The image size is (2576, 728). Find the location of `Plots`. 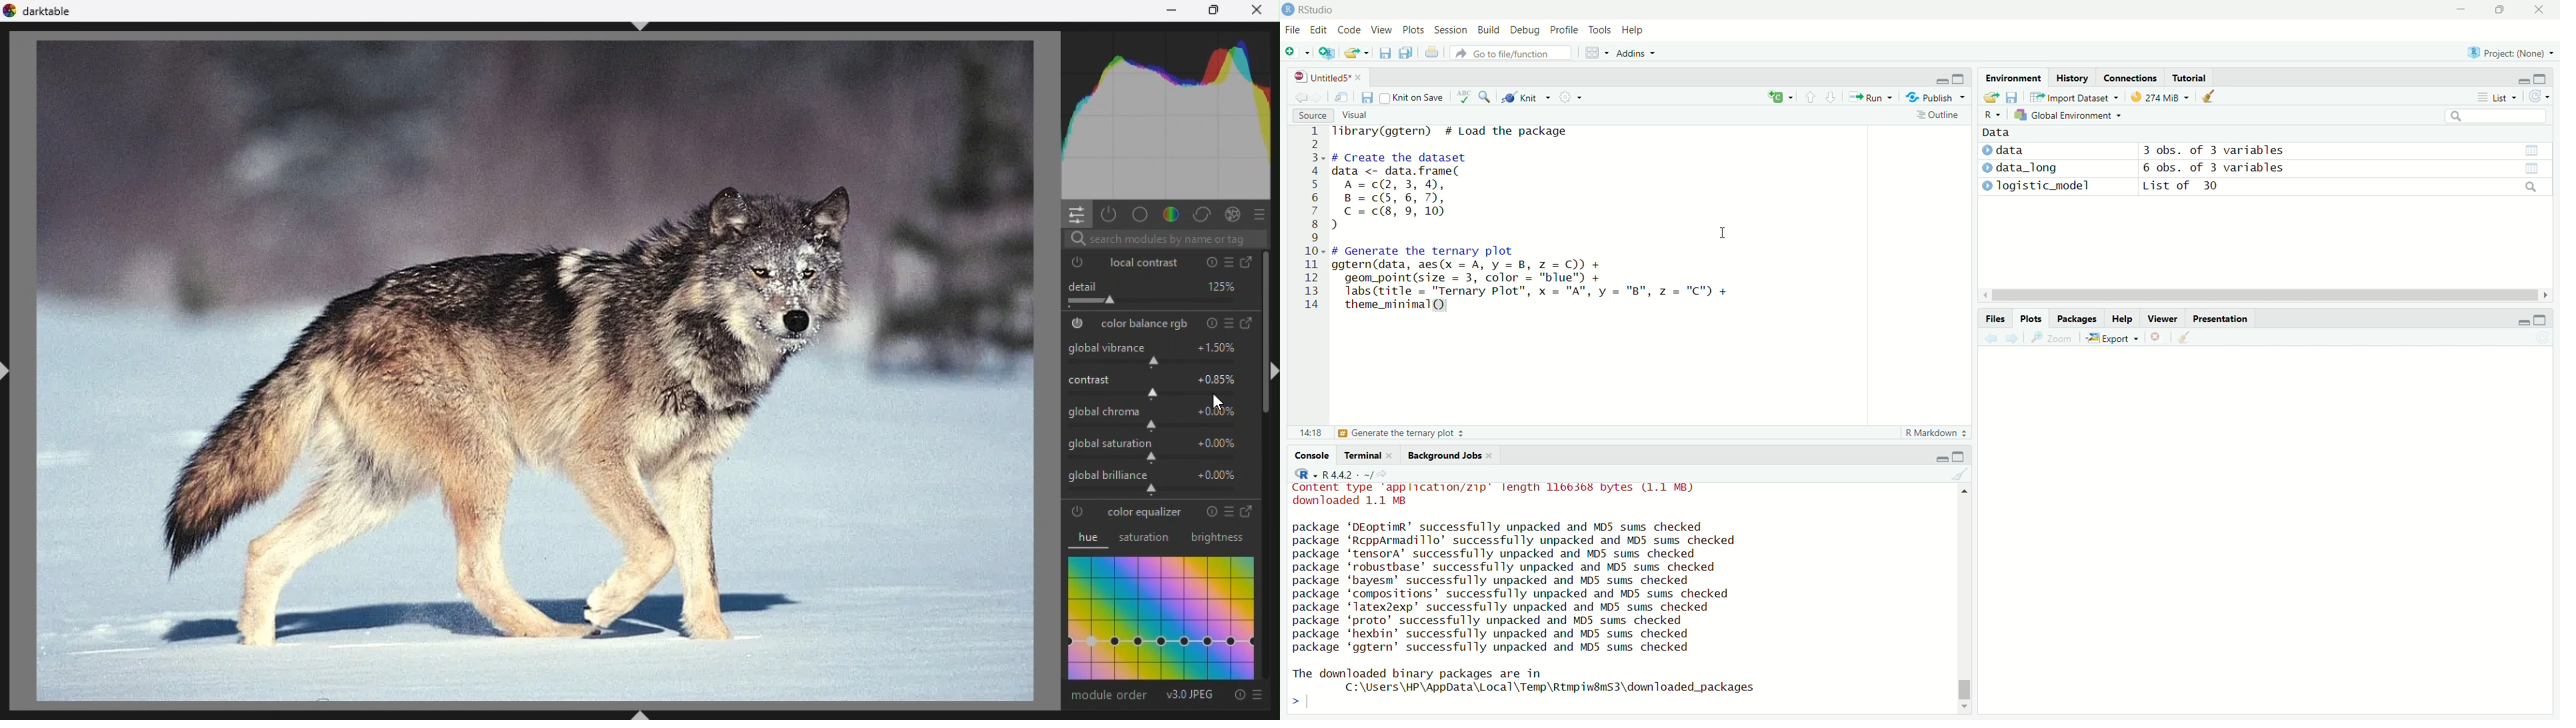

Plots is located at coordinates (2029, 317).